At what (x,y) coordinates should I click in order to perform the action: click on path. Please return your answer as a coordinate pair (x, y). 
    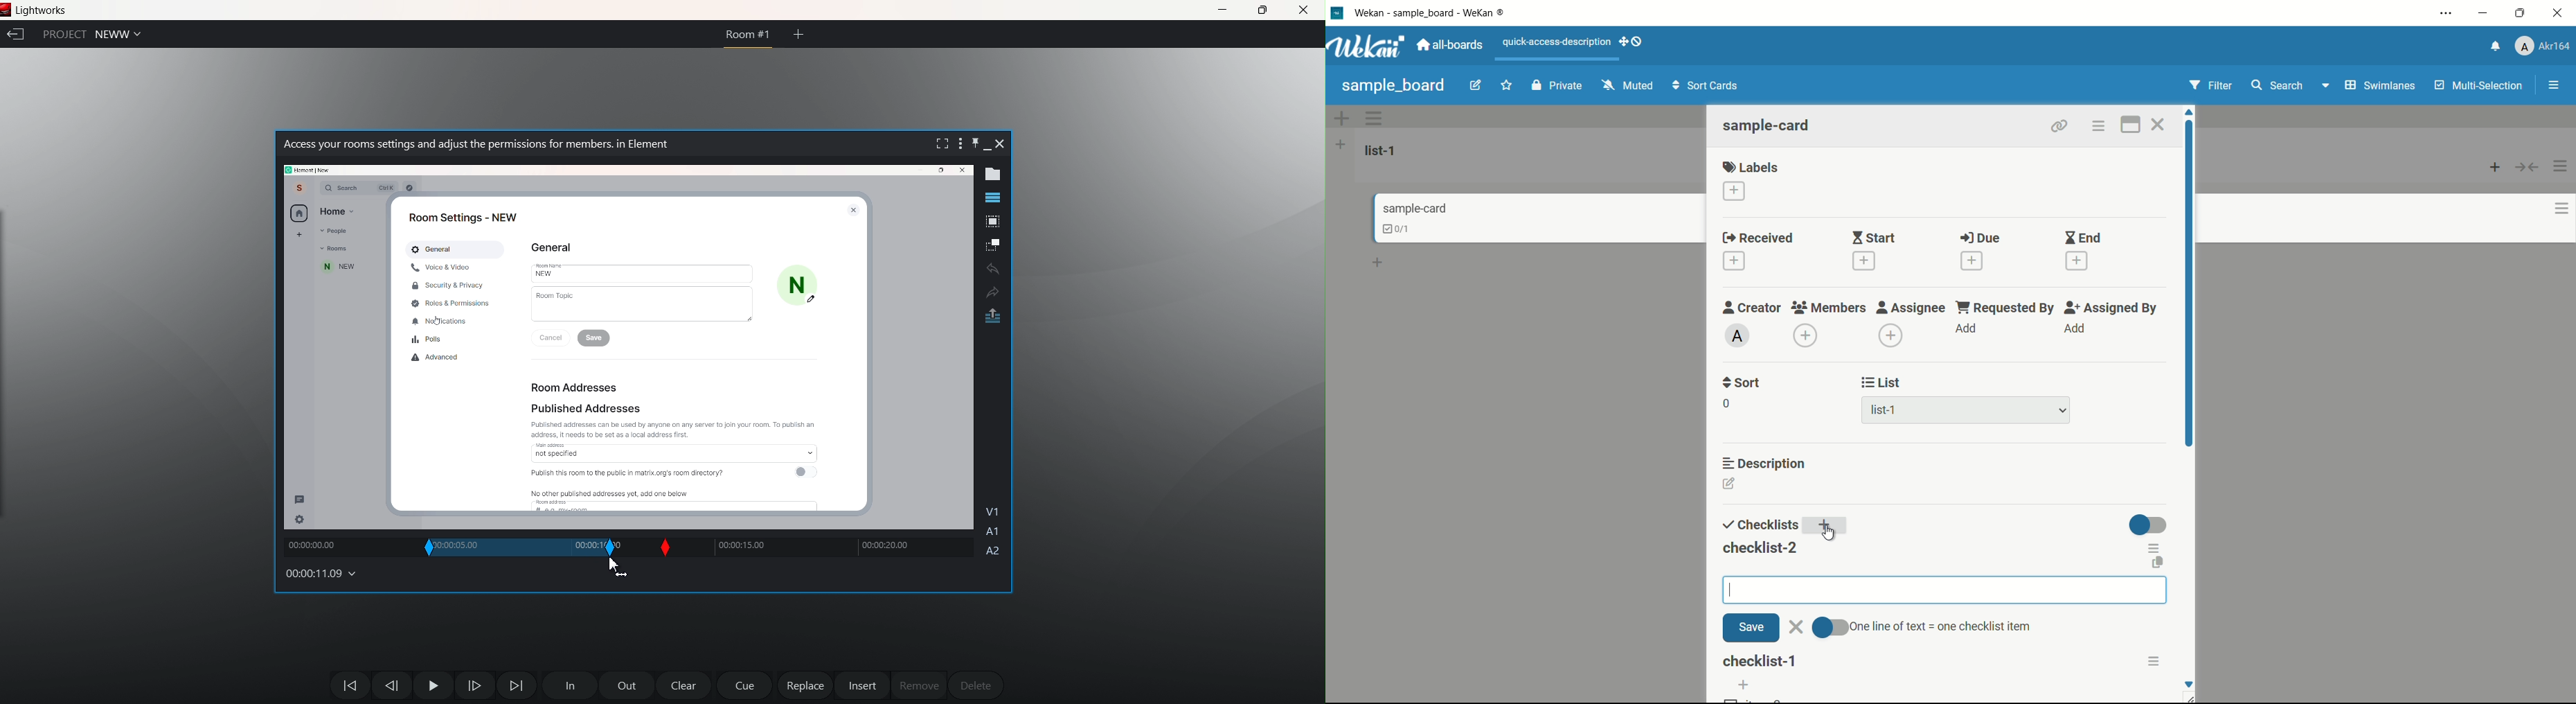
    Looking at the image, I should click on (307, 169).